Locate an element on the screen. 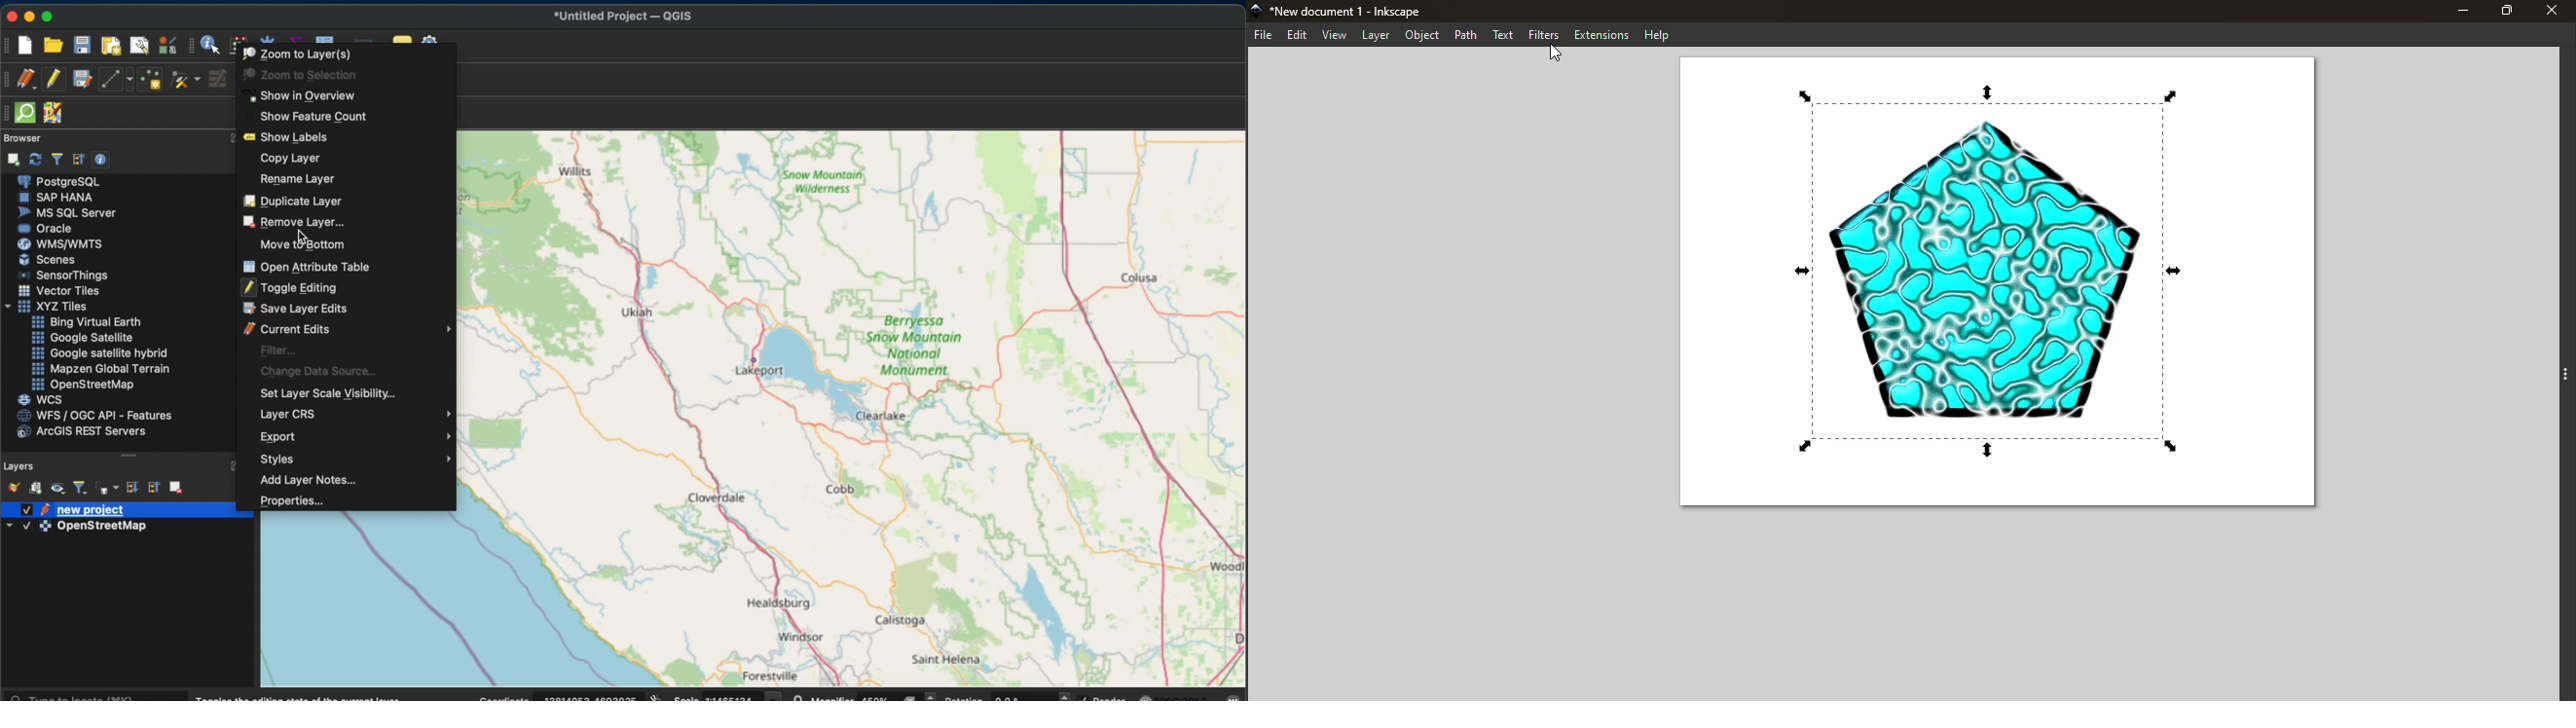 The width and height of the screenshot is (2576, 728). attributes toolbar is located at coordinates (192, 46).